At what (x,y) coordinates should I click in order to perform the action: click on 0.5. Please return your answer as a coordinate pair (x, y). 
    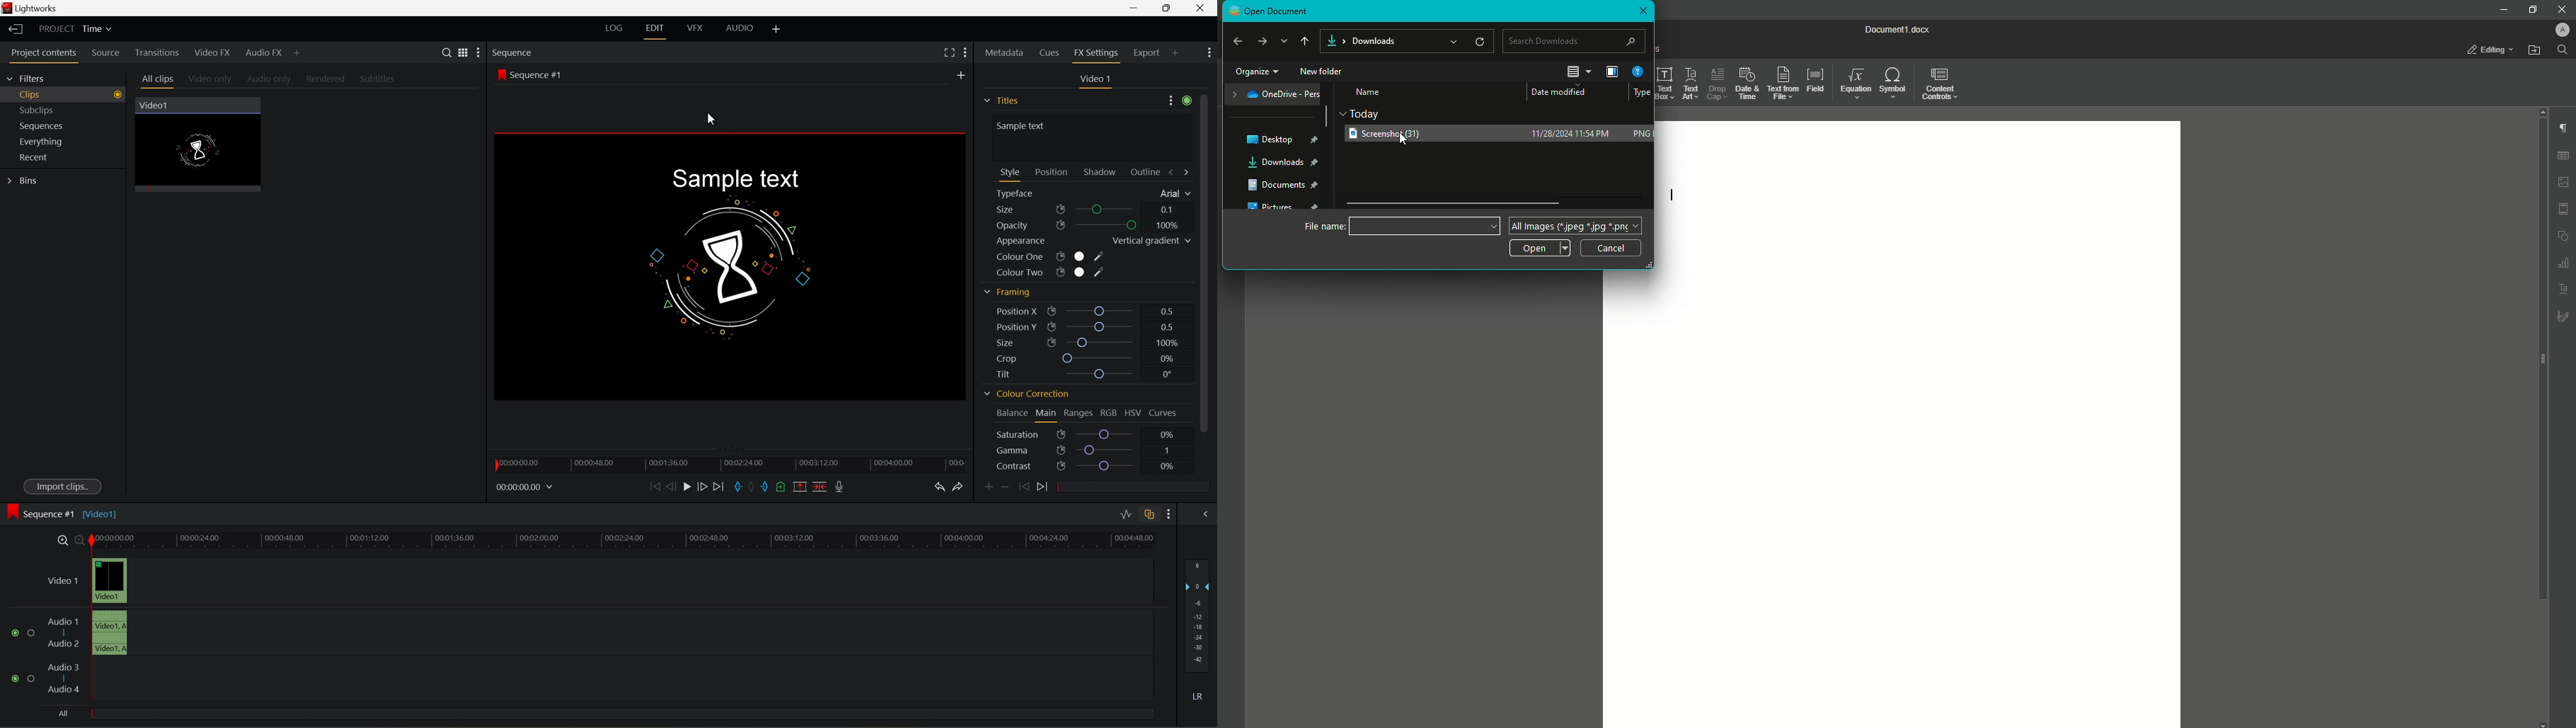
    Looking at the image, I should click on (1165, 325).